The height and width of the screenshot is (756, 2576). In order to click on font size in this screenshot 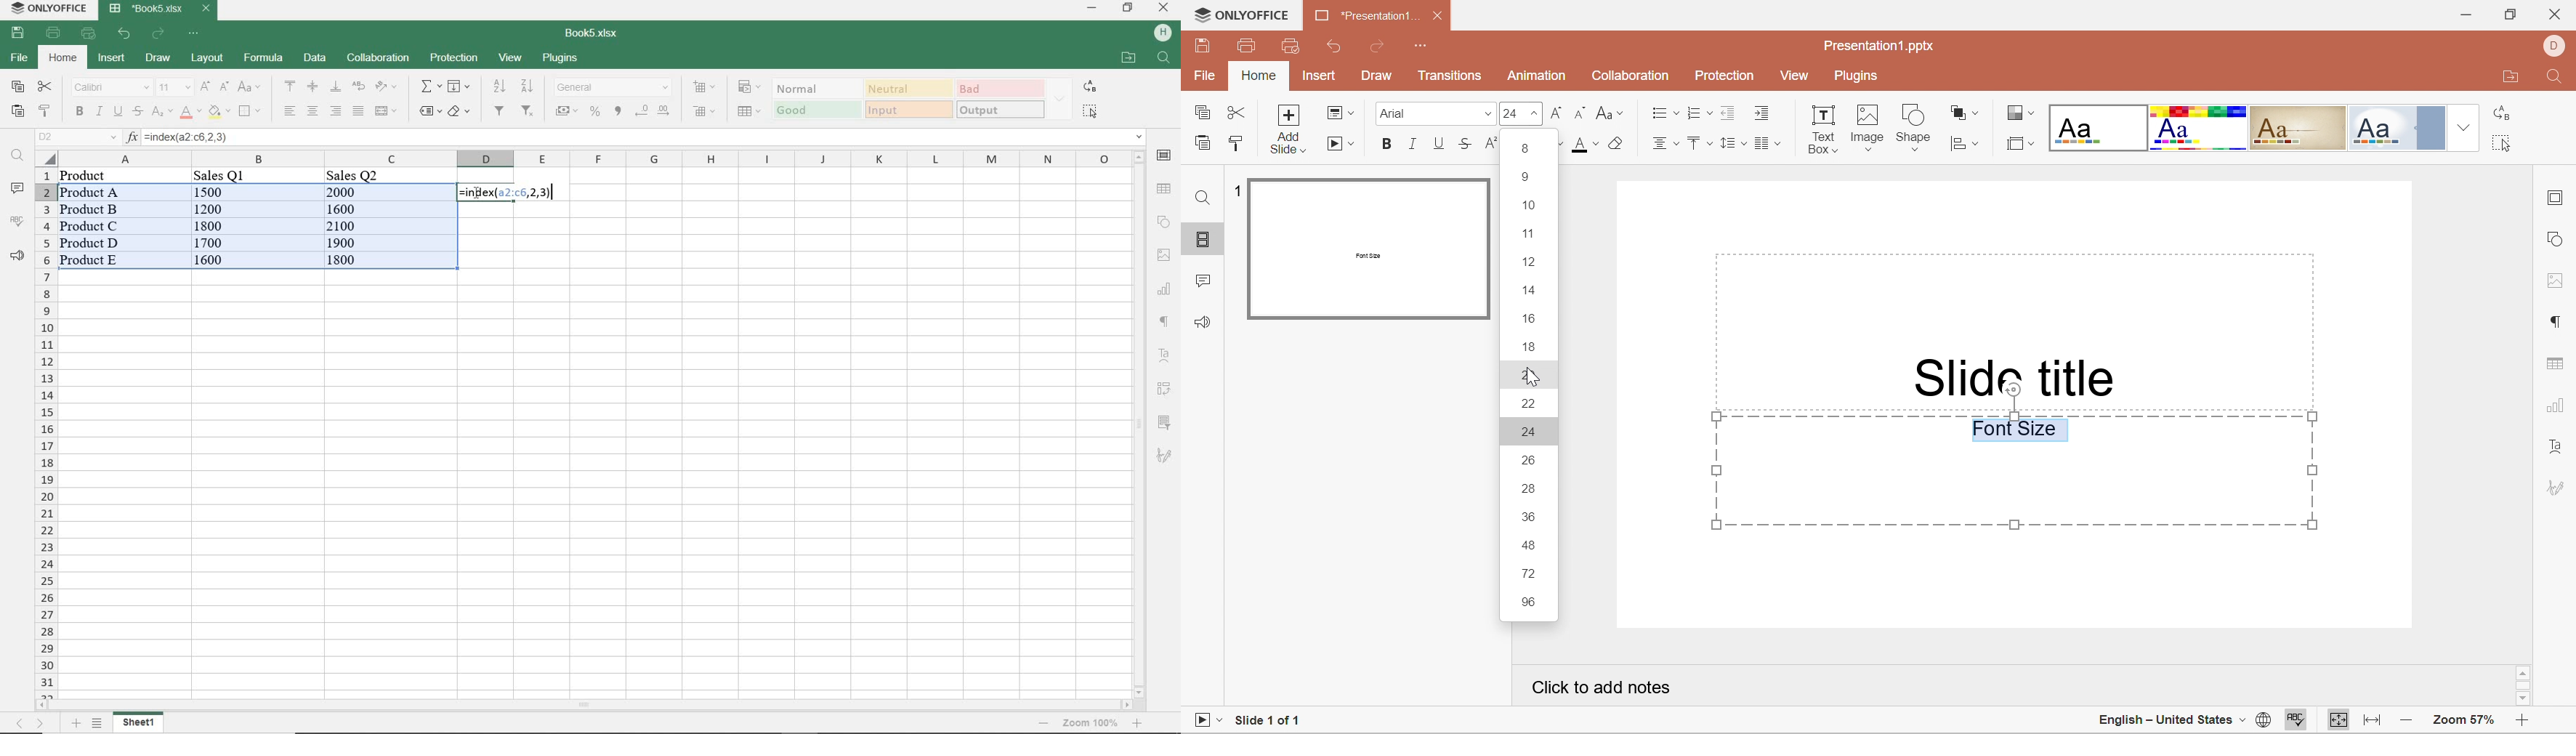, I will do `click(174, 88)`.